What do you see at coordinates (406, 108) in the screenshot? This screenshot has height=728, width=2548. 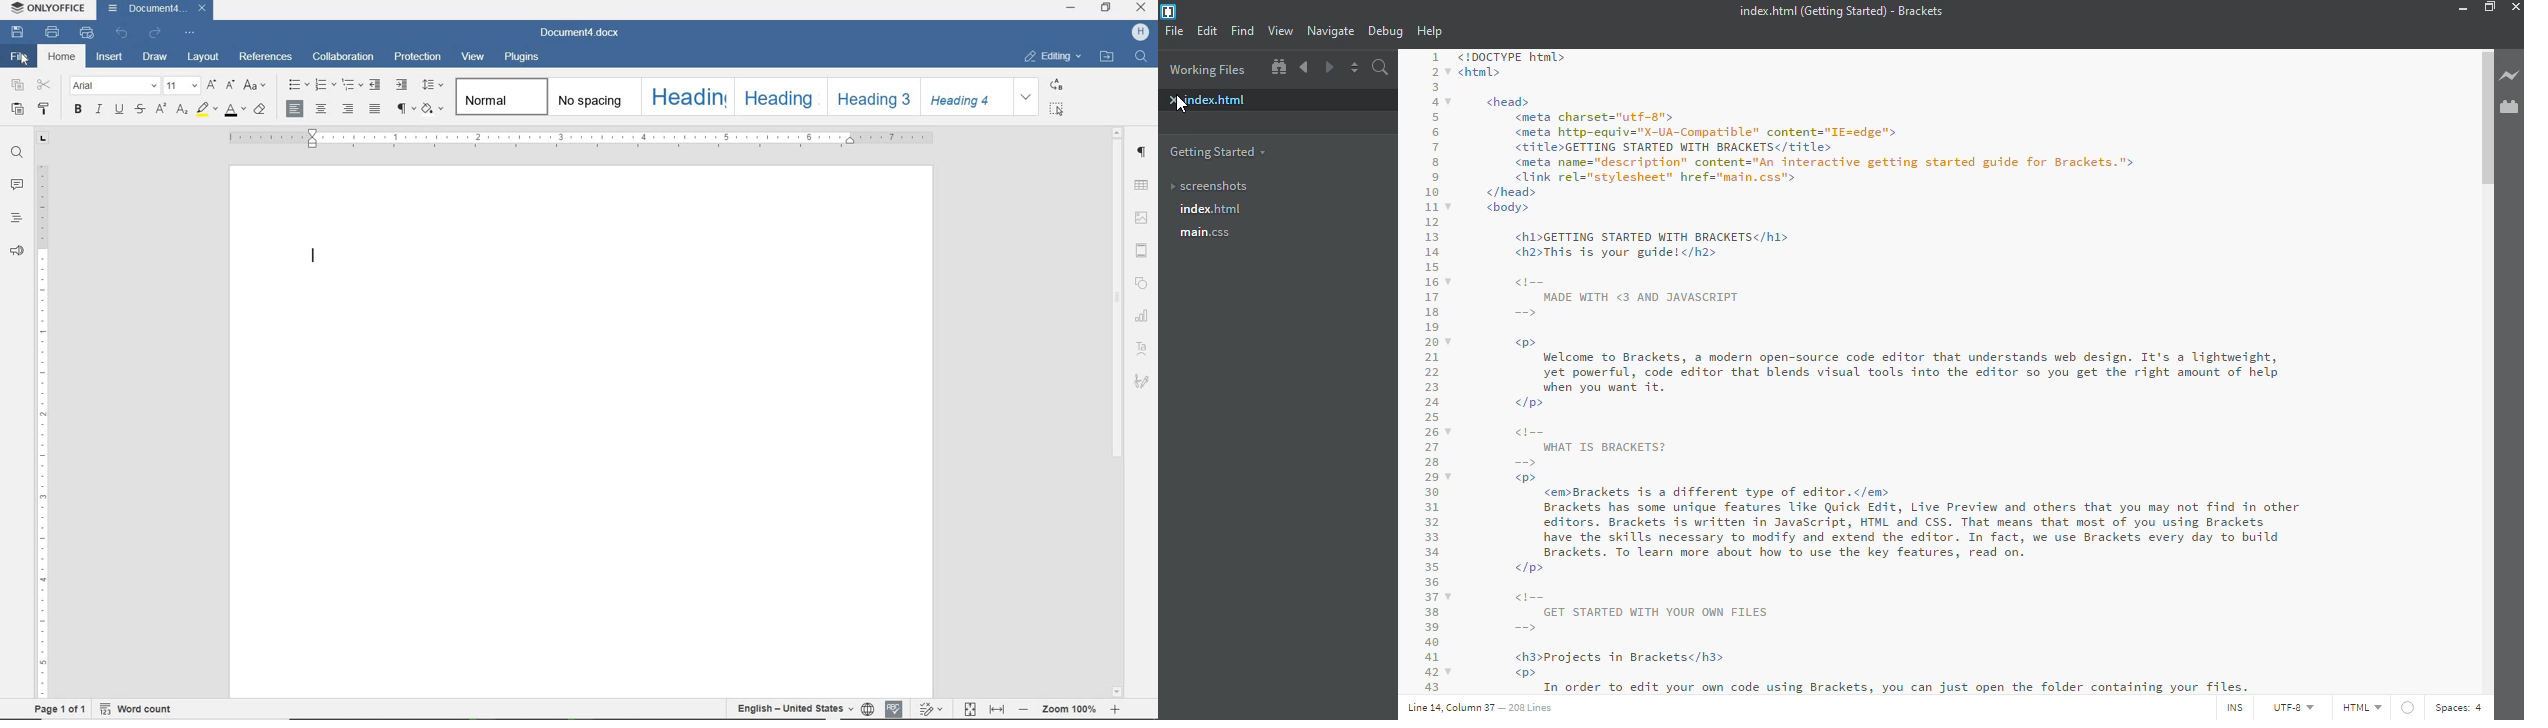 I see `nonprinting characters` at bounding box center [406, 108].